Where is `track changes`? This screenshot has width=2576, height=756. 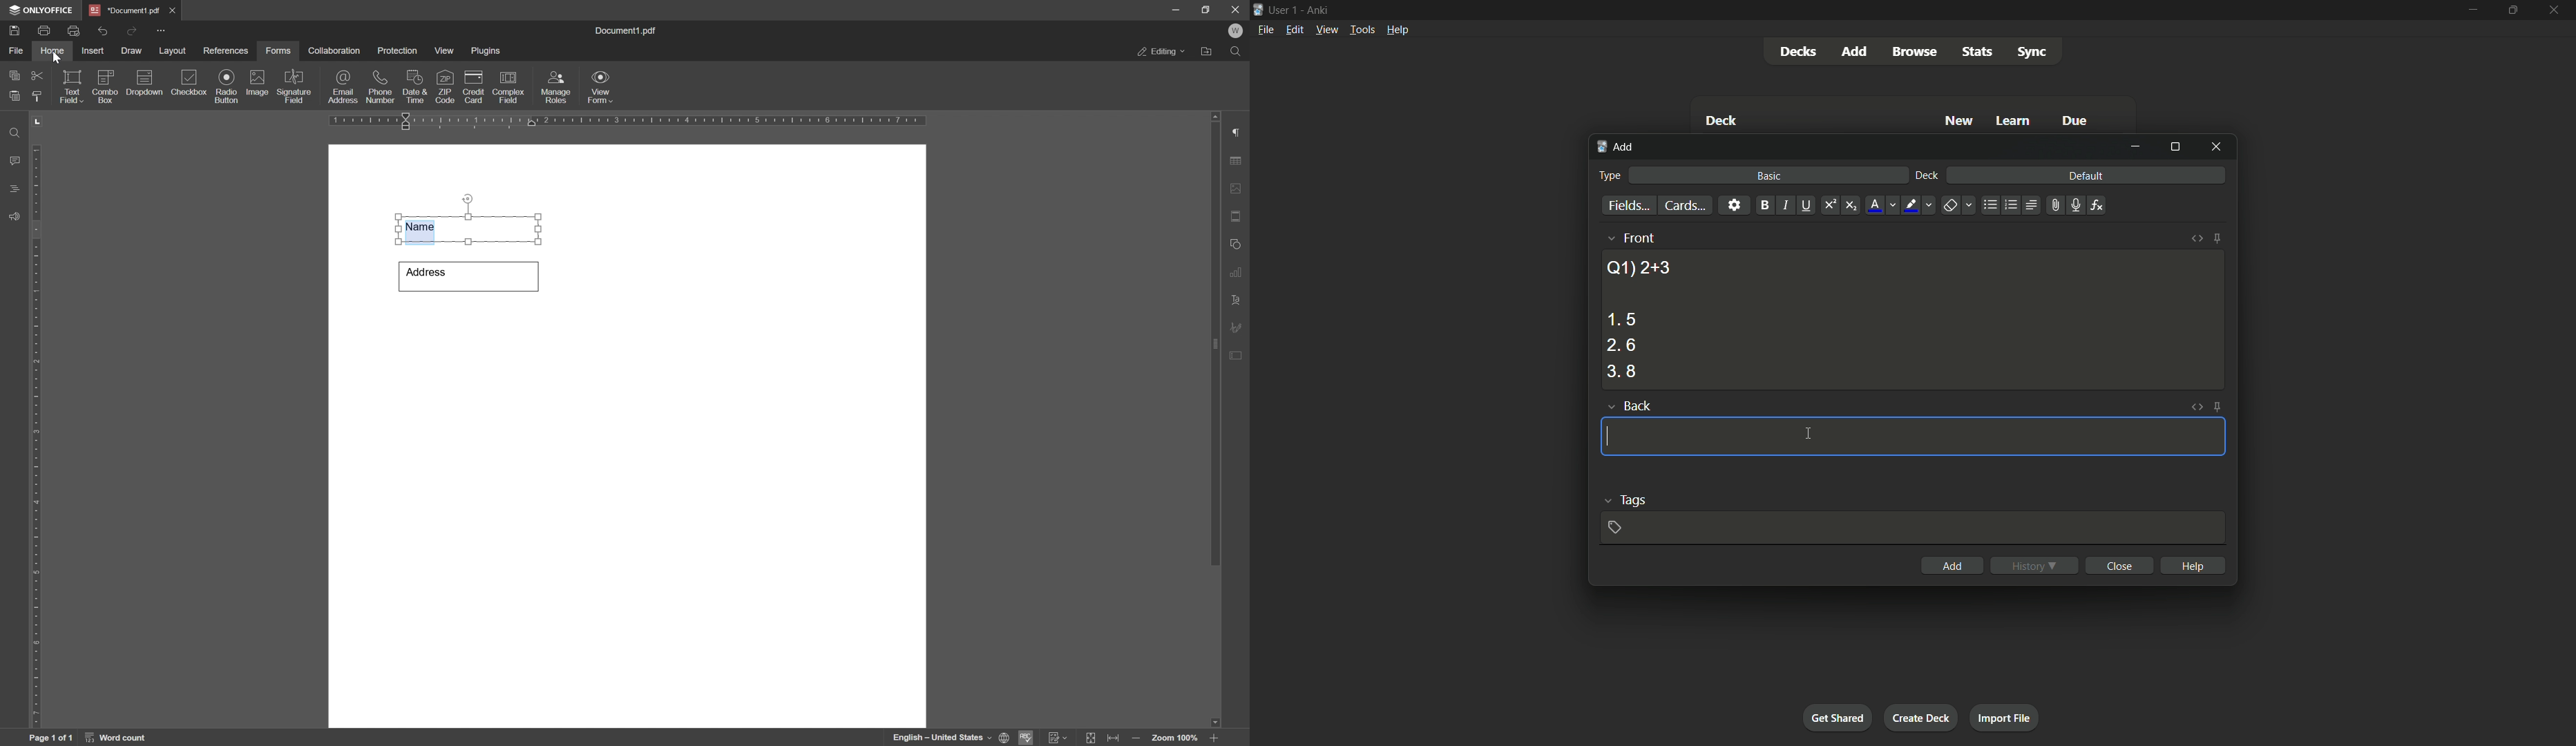
track changes is located at coordinates (1057, 738).